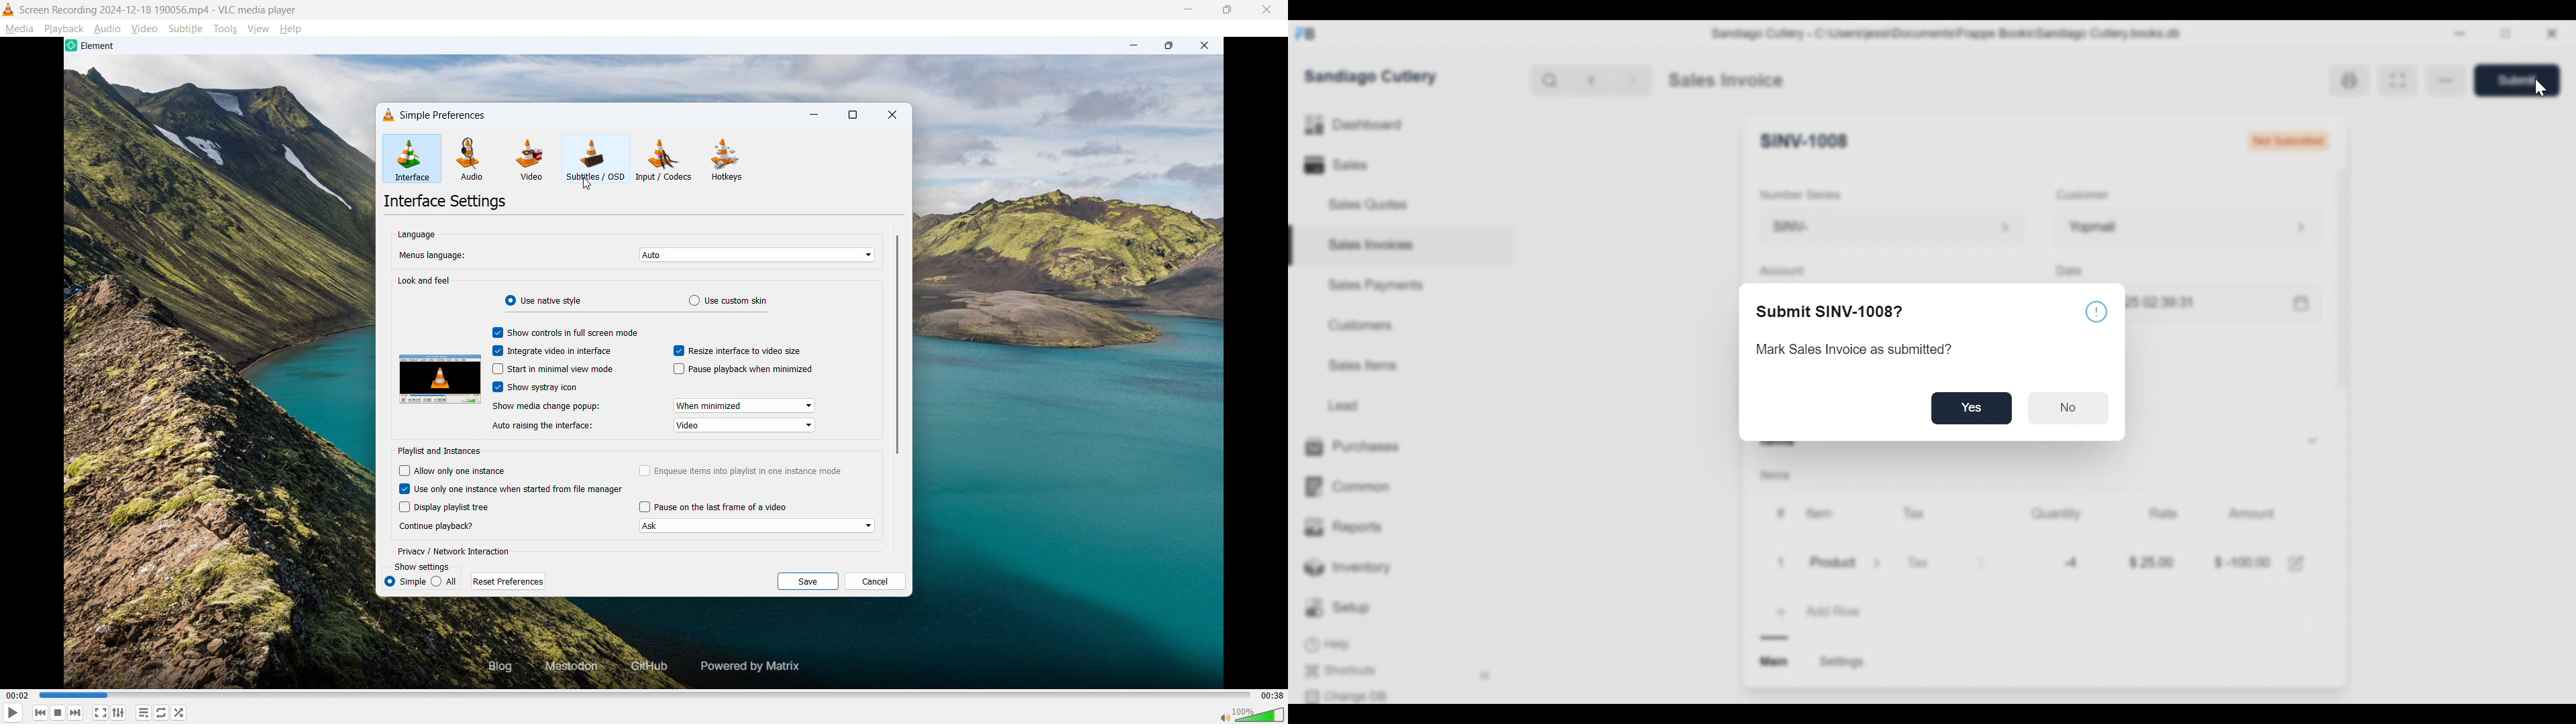 Image resolution: width=2576 pixels, height=728 pixels. Describe the element at coordinates (2070, 406) in the screenshot. I see `No` at that location.